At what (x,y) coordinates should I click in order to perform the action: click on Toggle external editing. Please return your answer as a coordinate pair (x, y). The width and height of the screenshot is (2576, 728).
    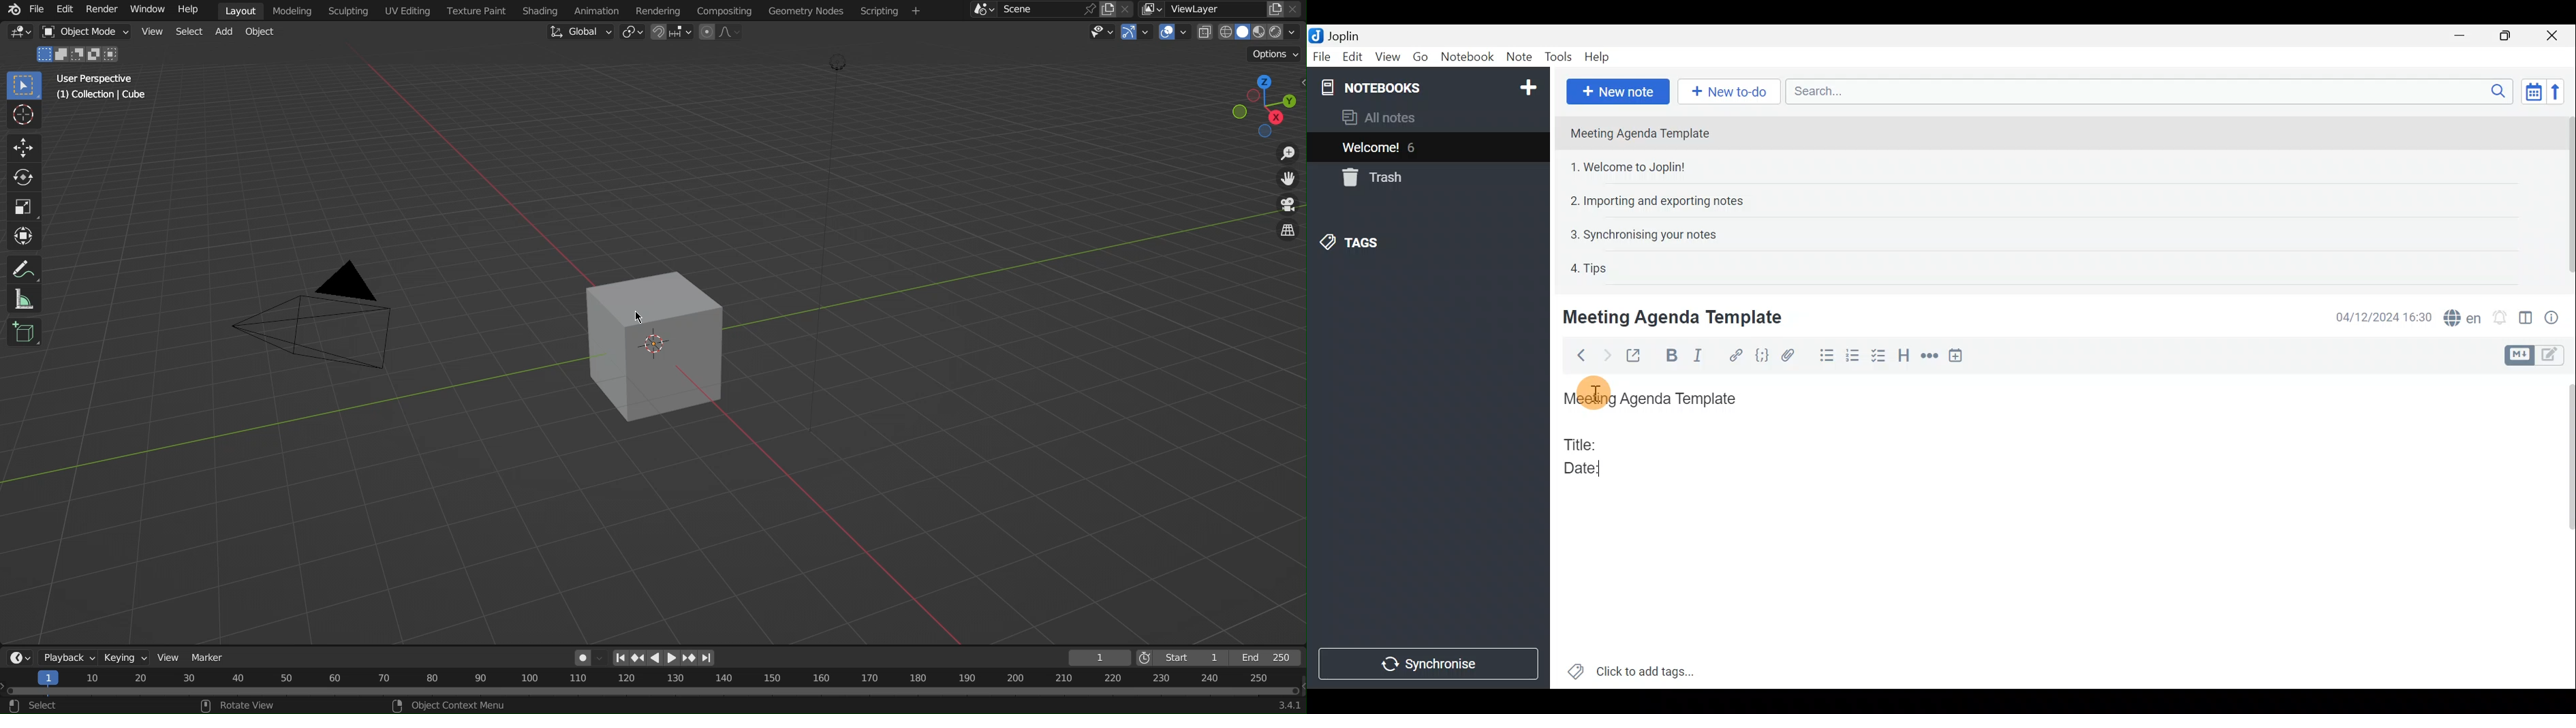
    Looking at the image, I should click on (1637, 356).